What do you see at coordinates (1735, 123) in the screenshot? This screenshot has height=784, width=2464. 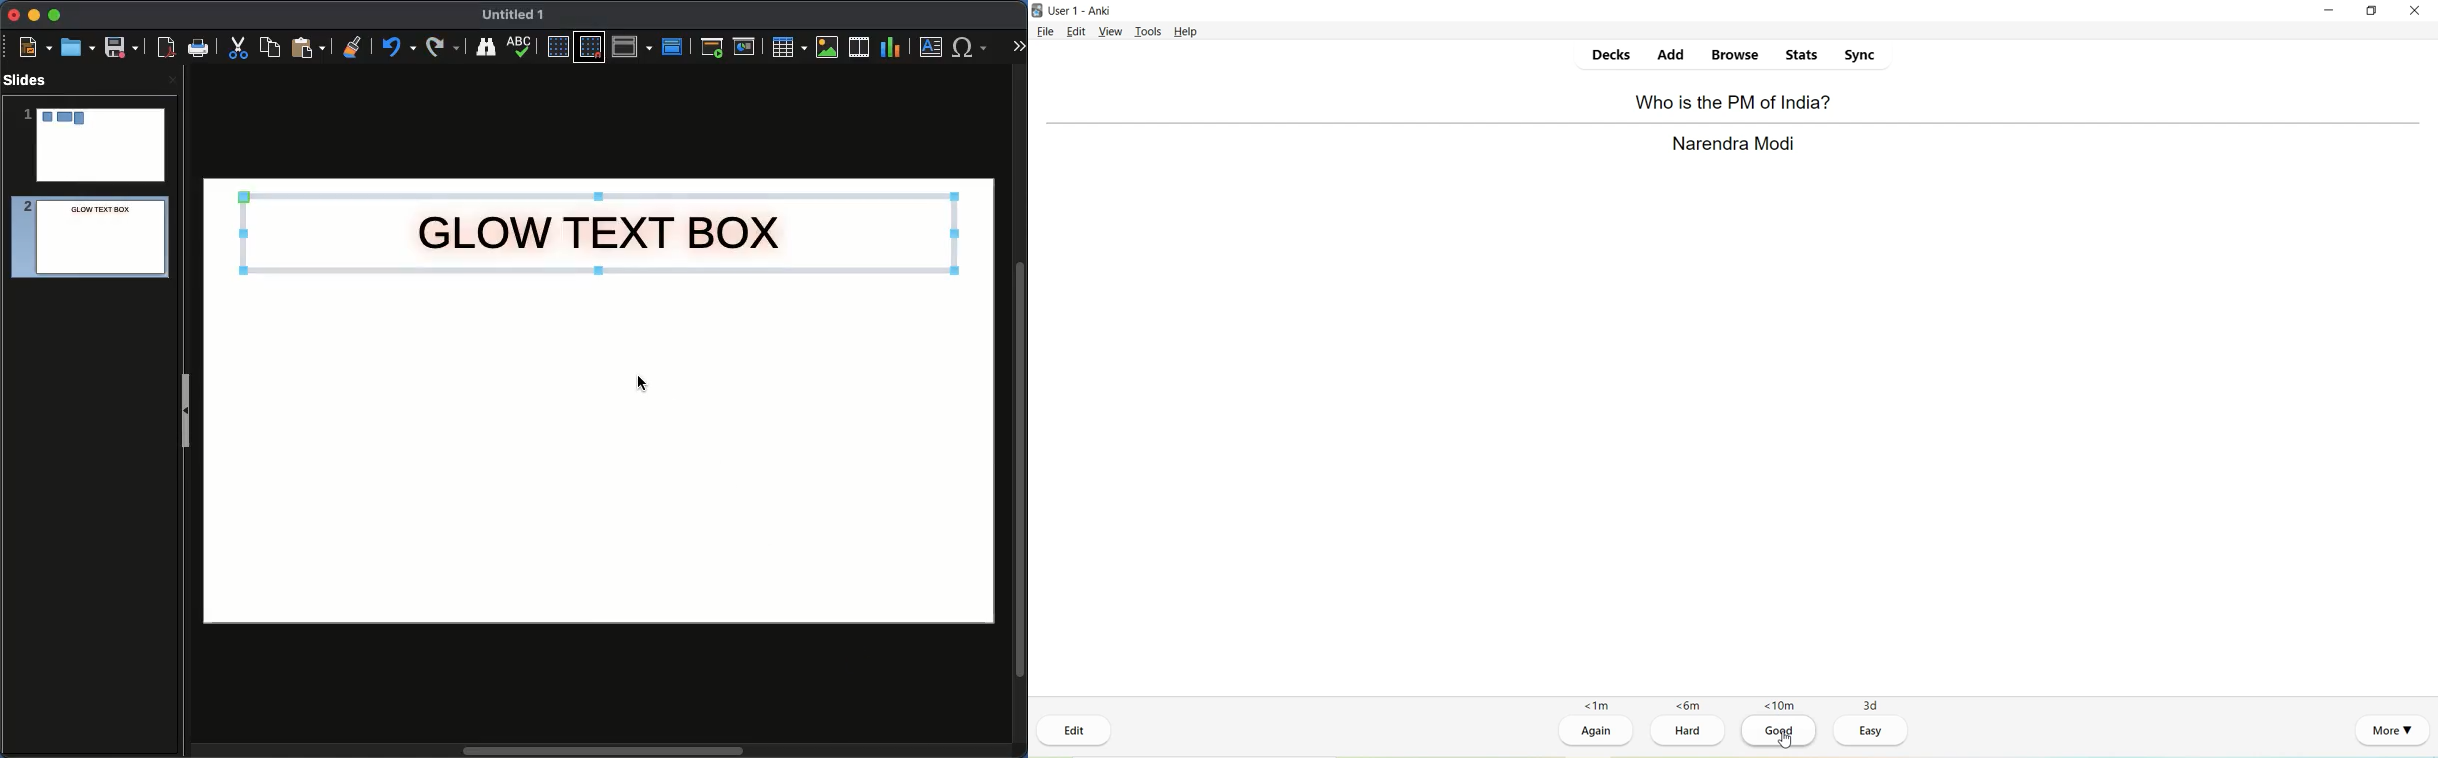 I see `Separator` at bounding box center [1735, 123].